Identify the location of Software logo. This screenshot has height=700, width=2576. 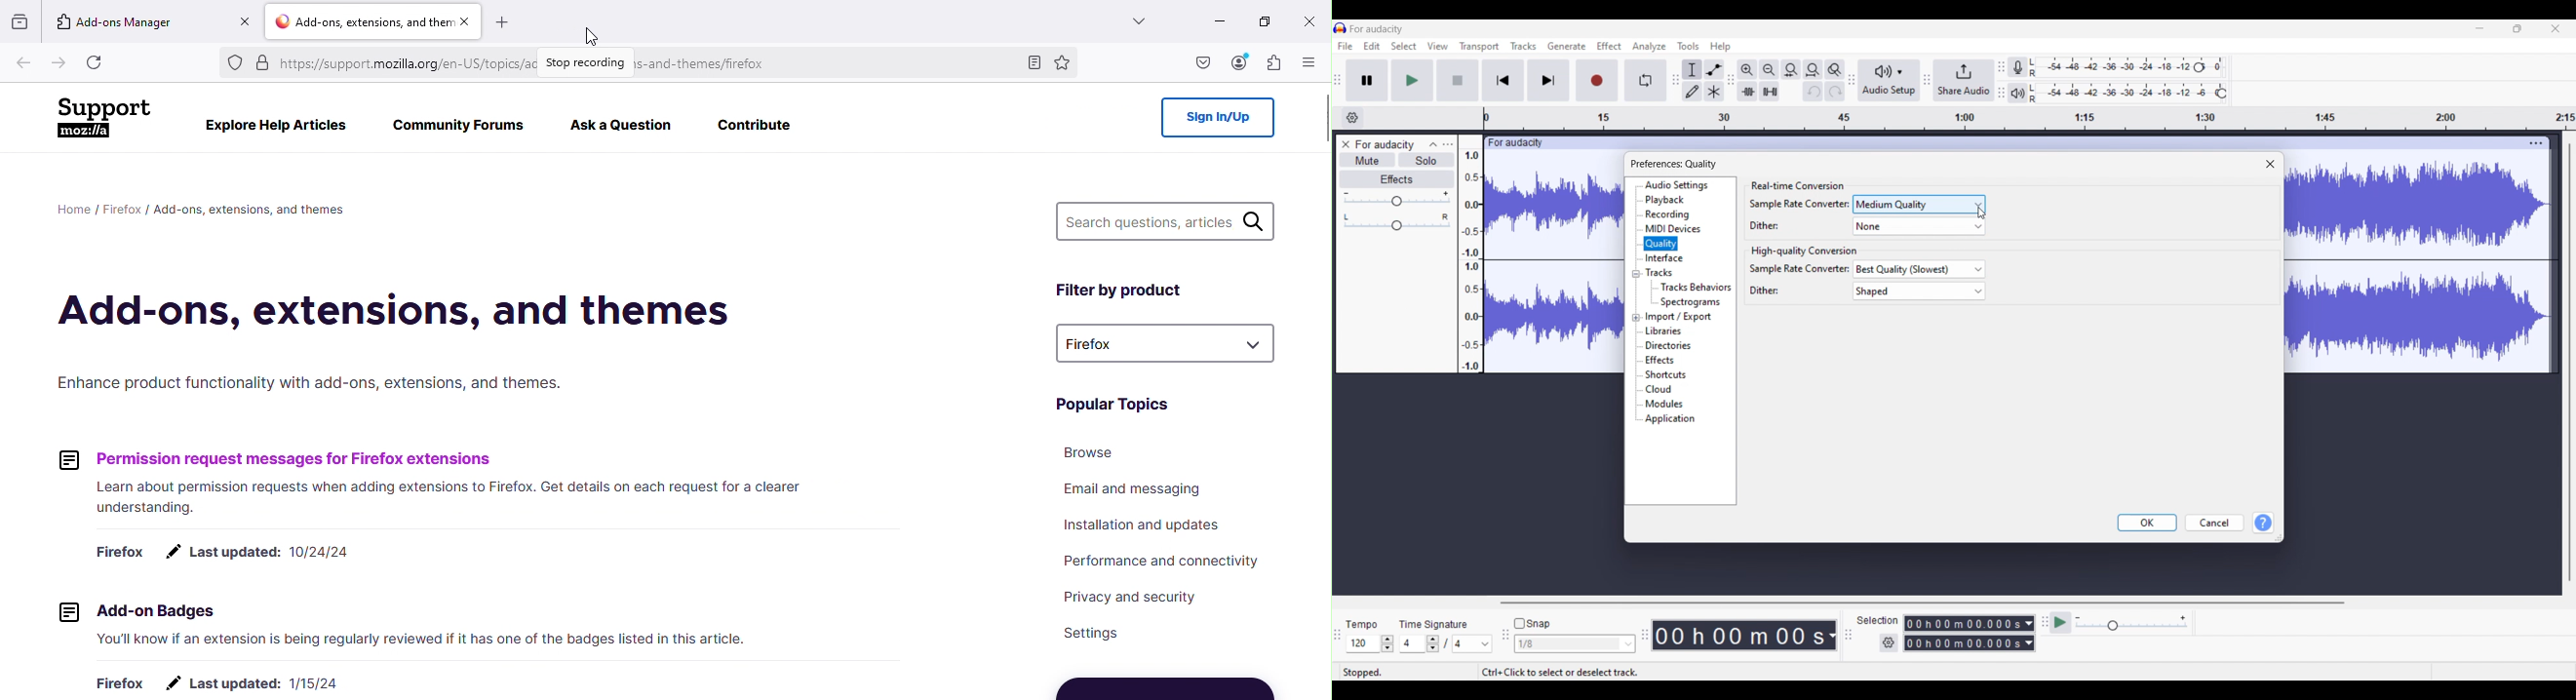
(1340, 27).